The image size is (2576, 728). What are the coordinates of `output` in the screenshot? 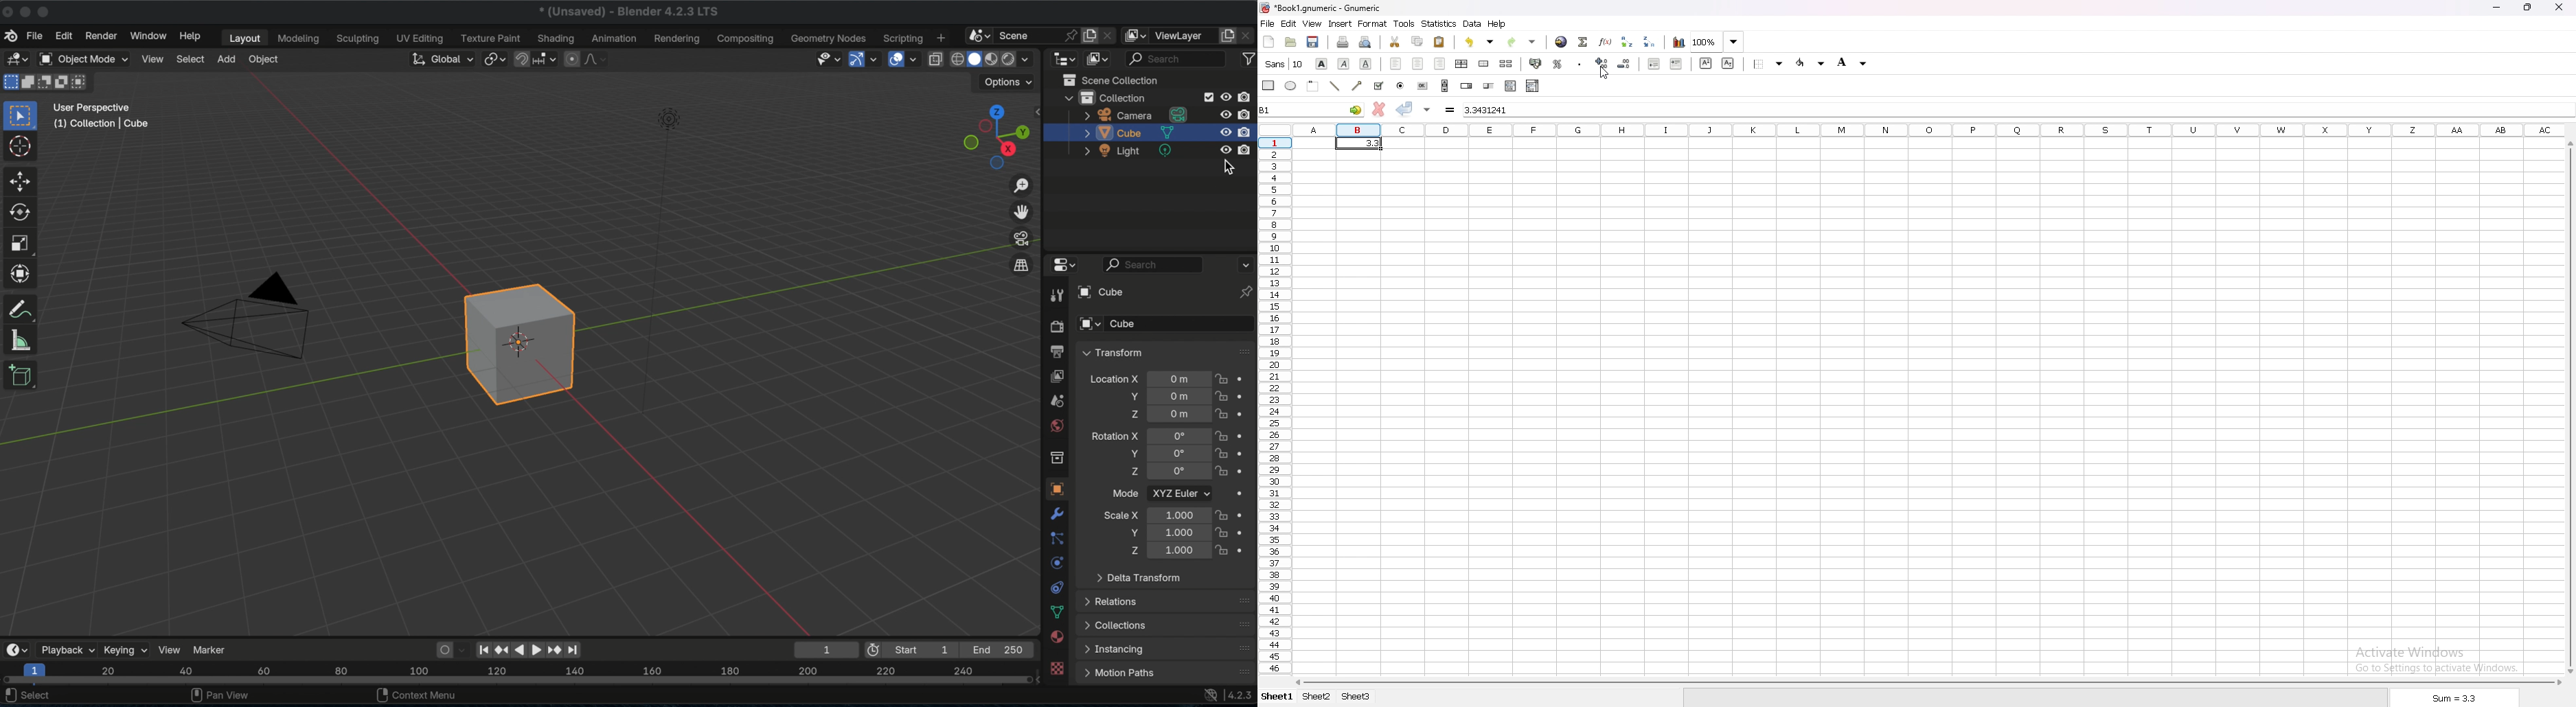 It's located at (1058, 351).